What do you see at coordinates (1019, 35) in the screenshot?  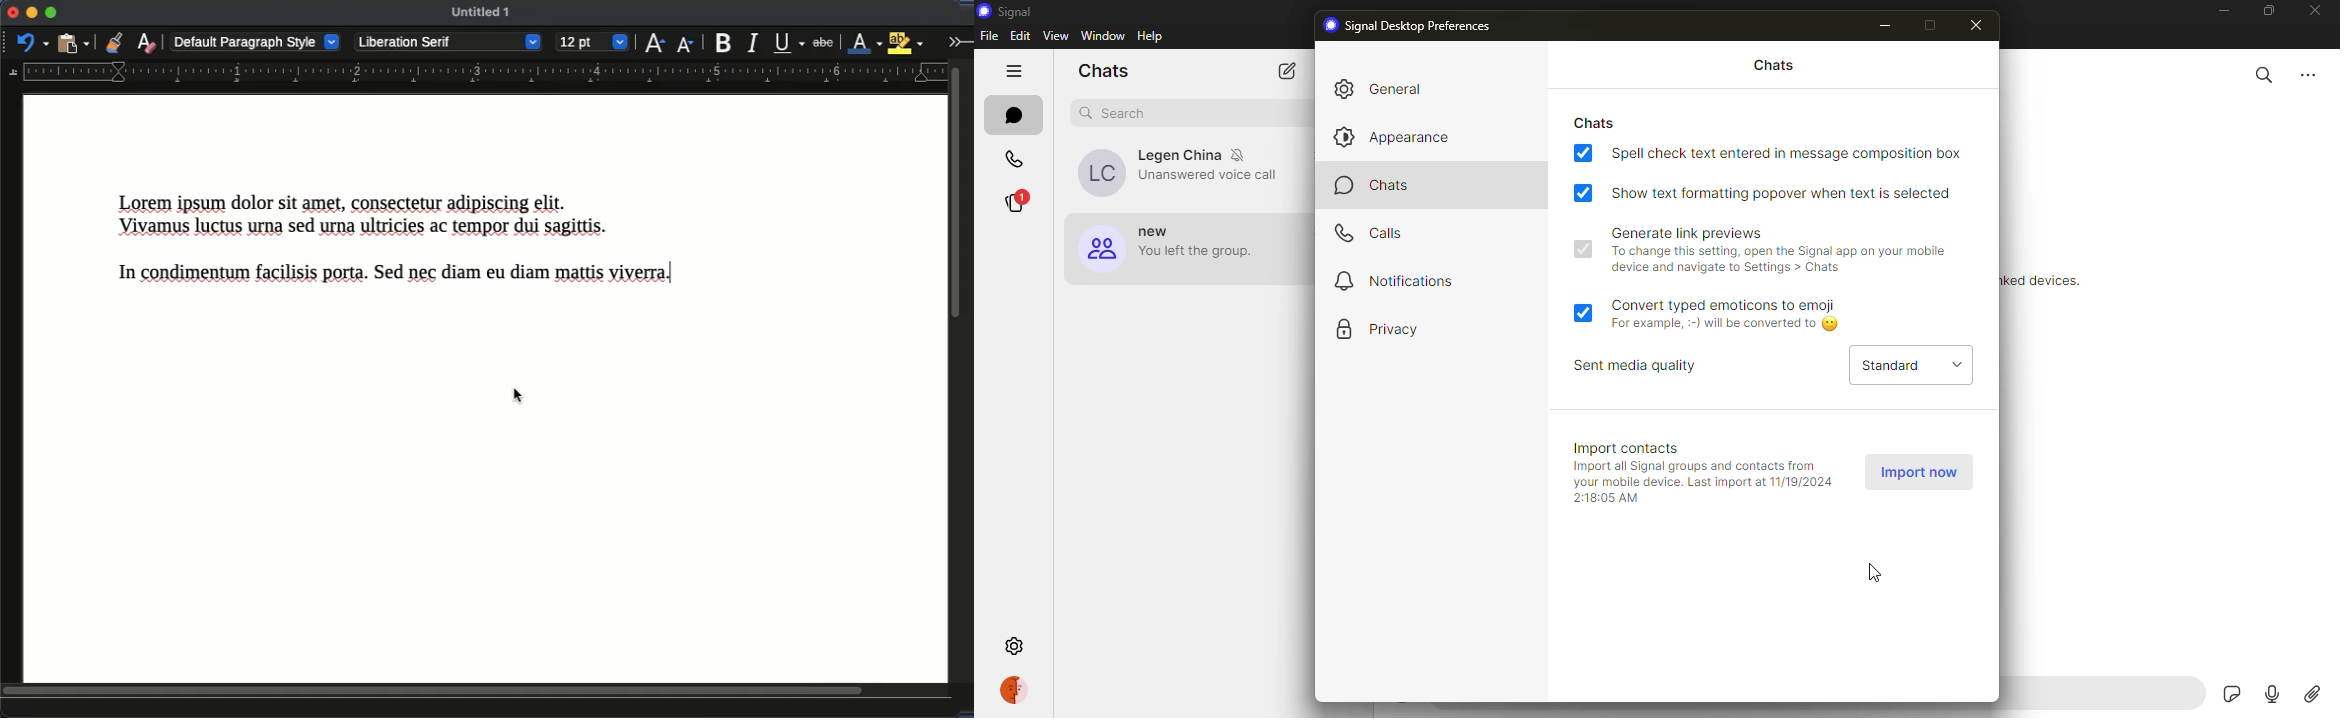 I see `edit` at bounding box center [1019, 35].